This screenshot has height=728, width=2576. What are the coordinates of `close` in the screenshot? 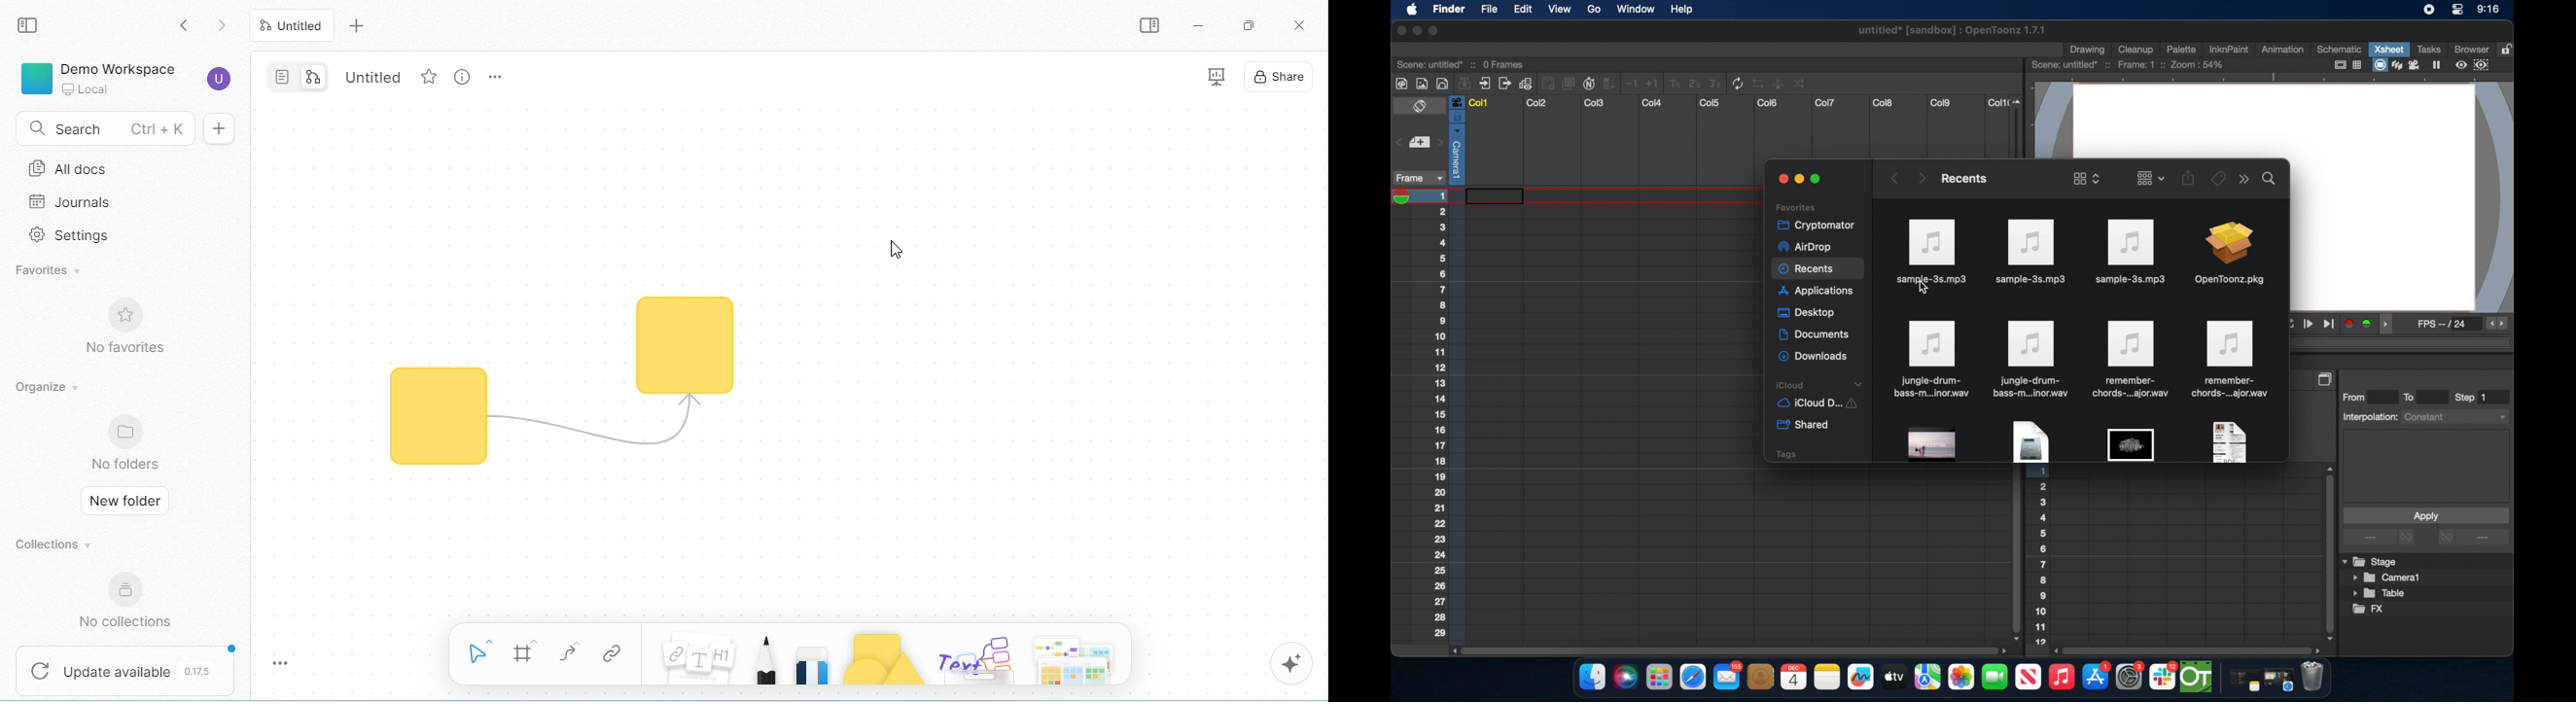 It's located at (1302, 25).